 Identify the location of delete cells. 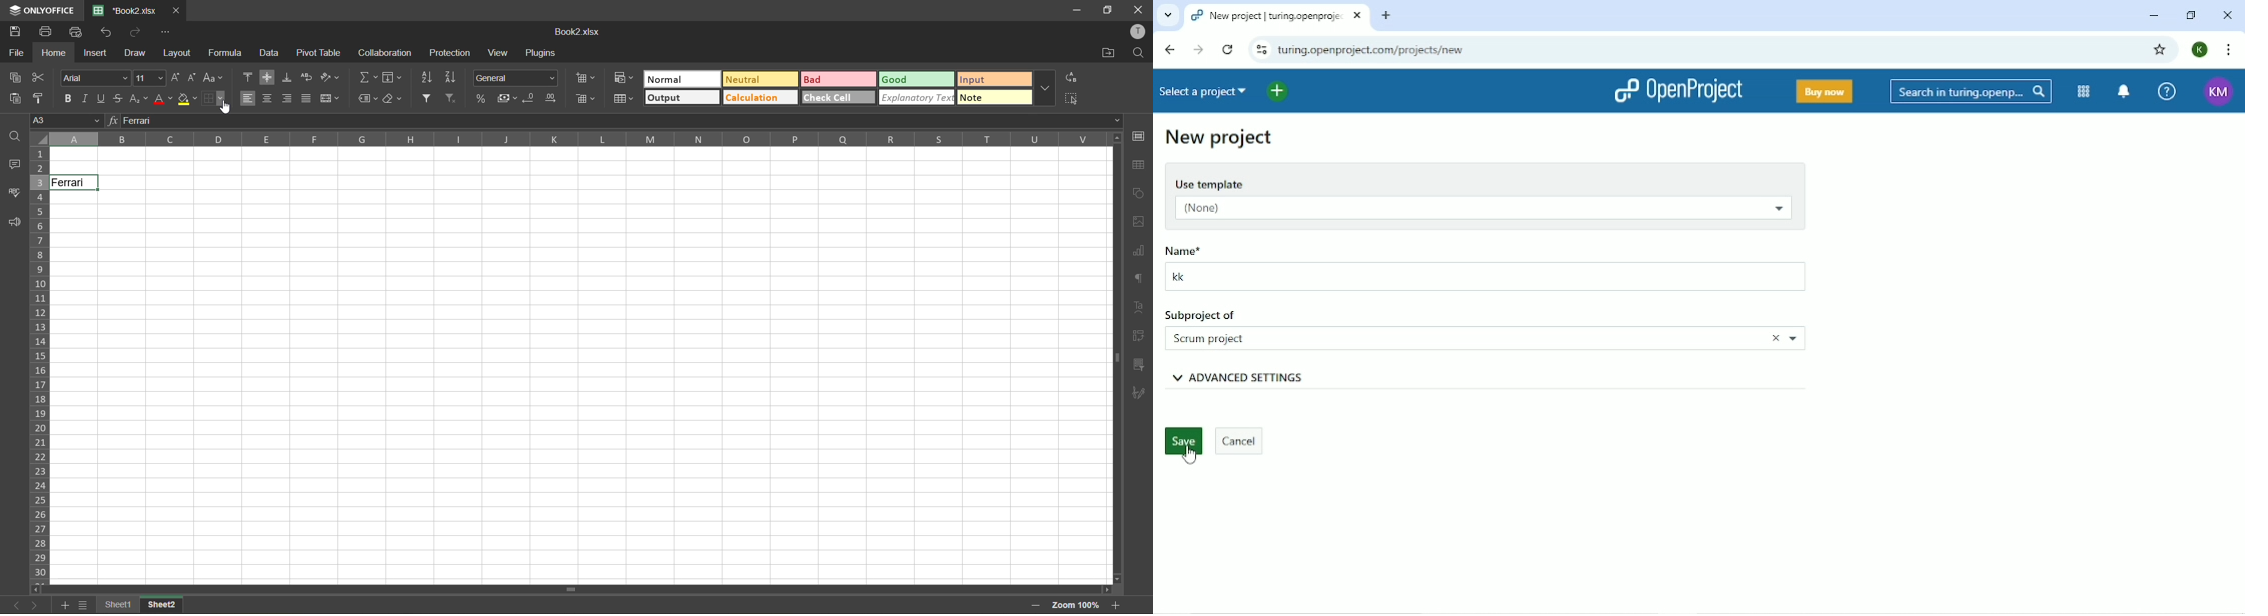
(586, 100).